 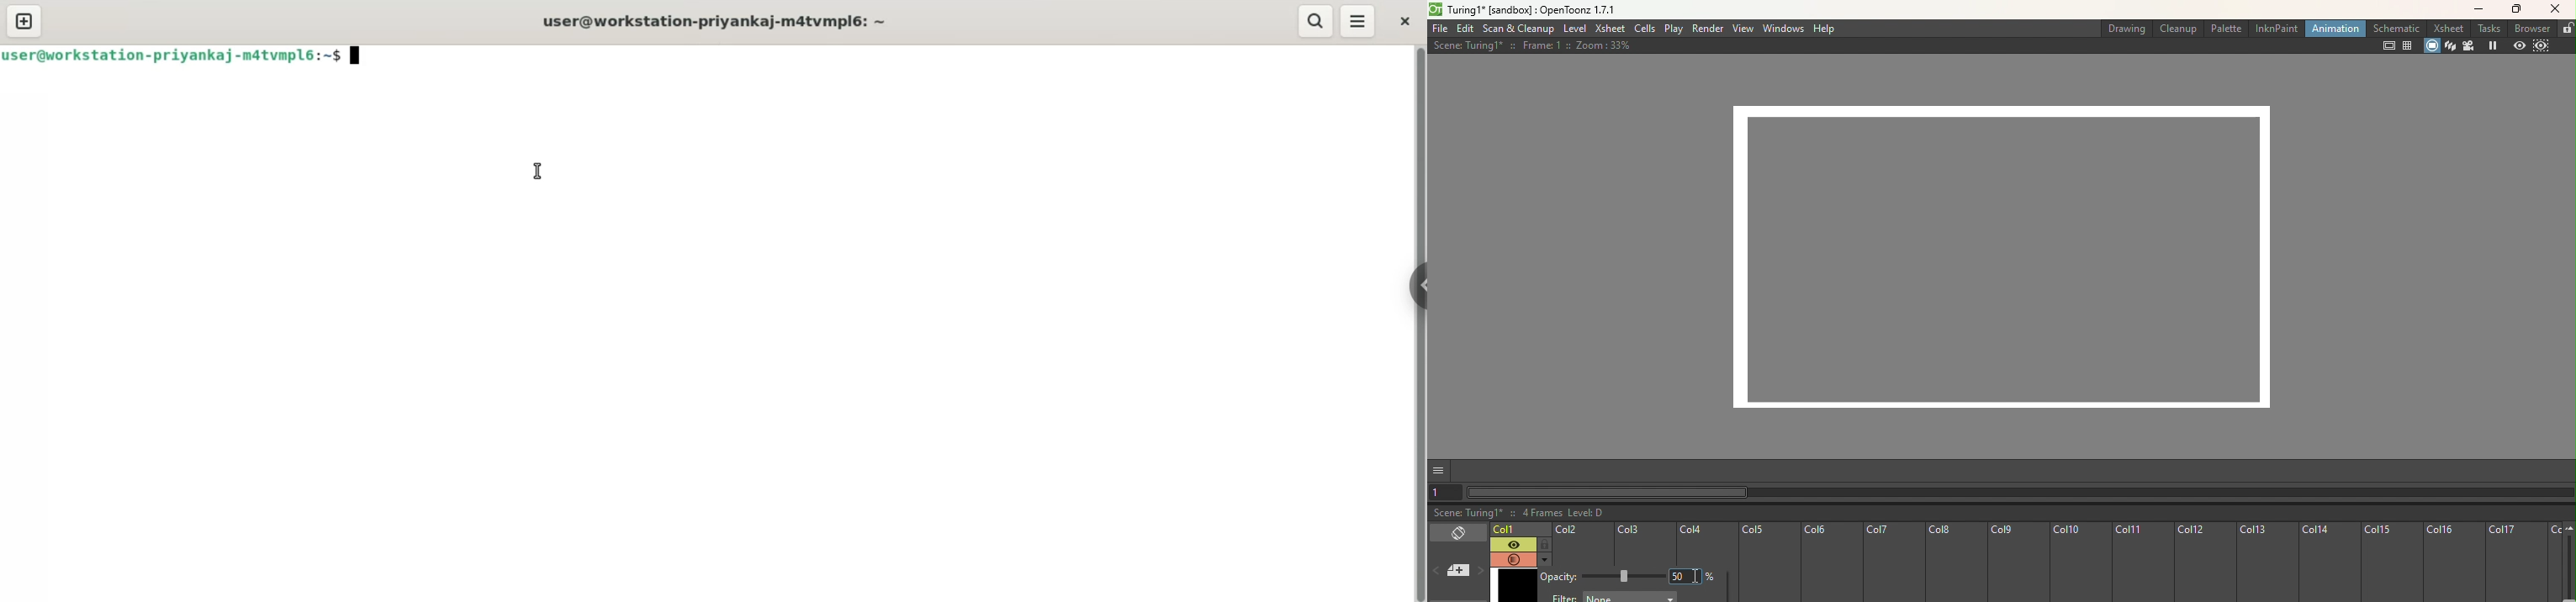 I want to click on Col13, so click(x=2267, y=563).